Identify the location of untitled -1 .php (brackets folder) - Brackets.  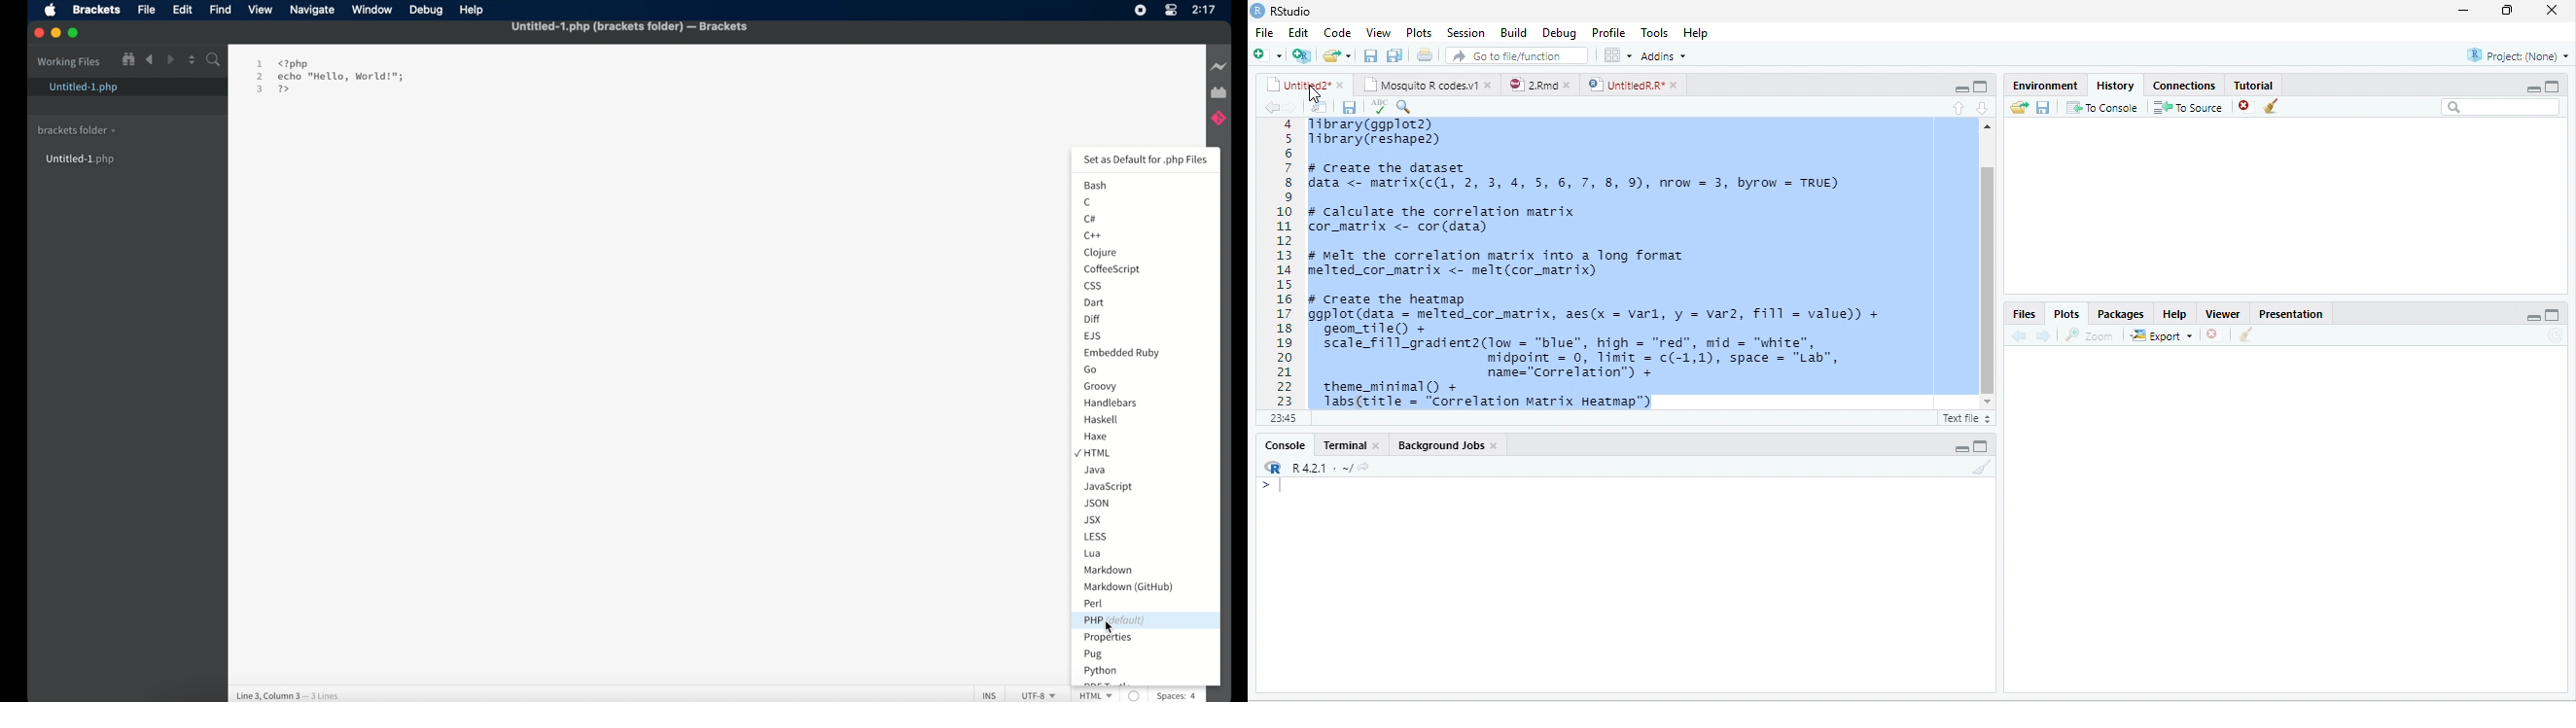
(631, 26).